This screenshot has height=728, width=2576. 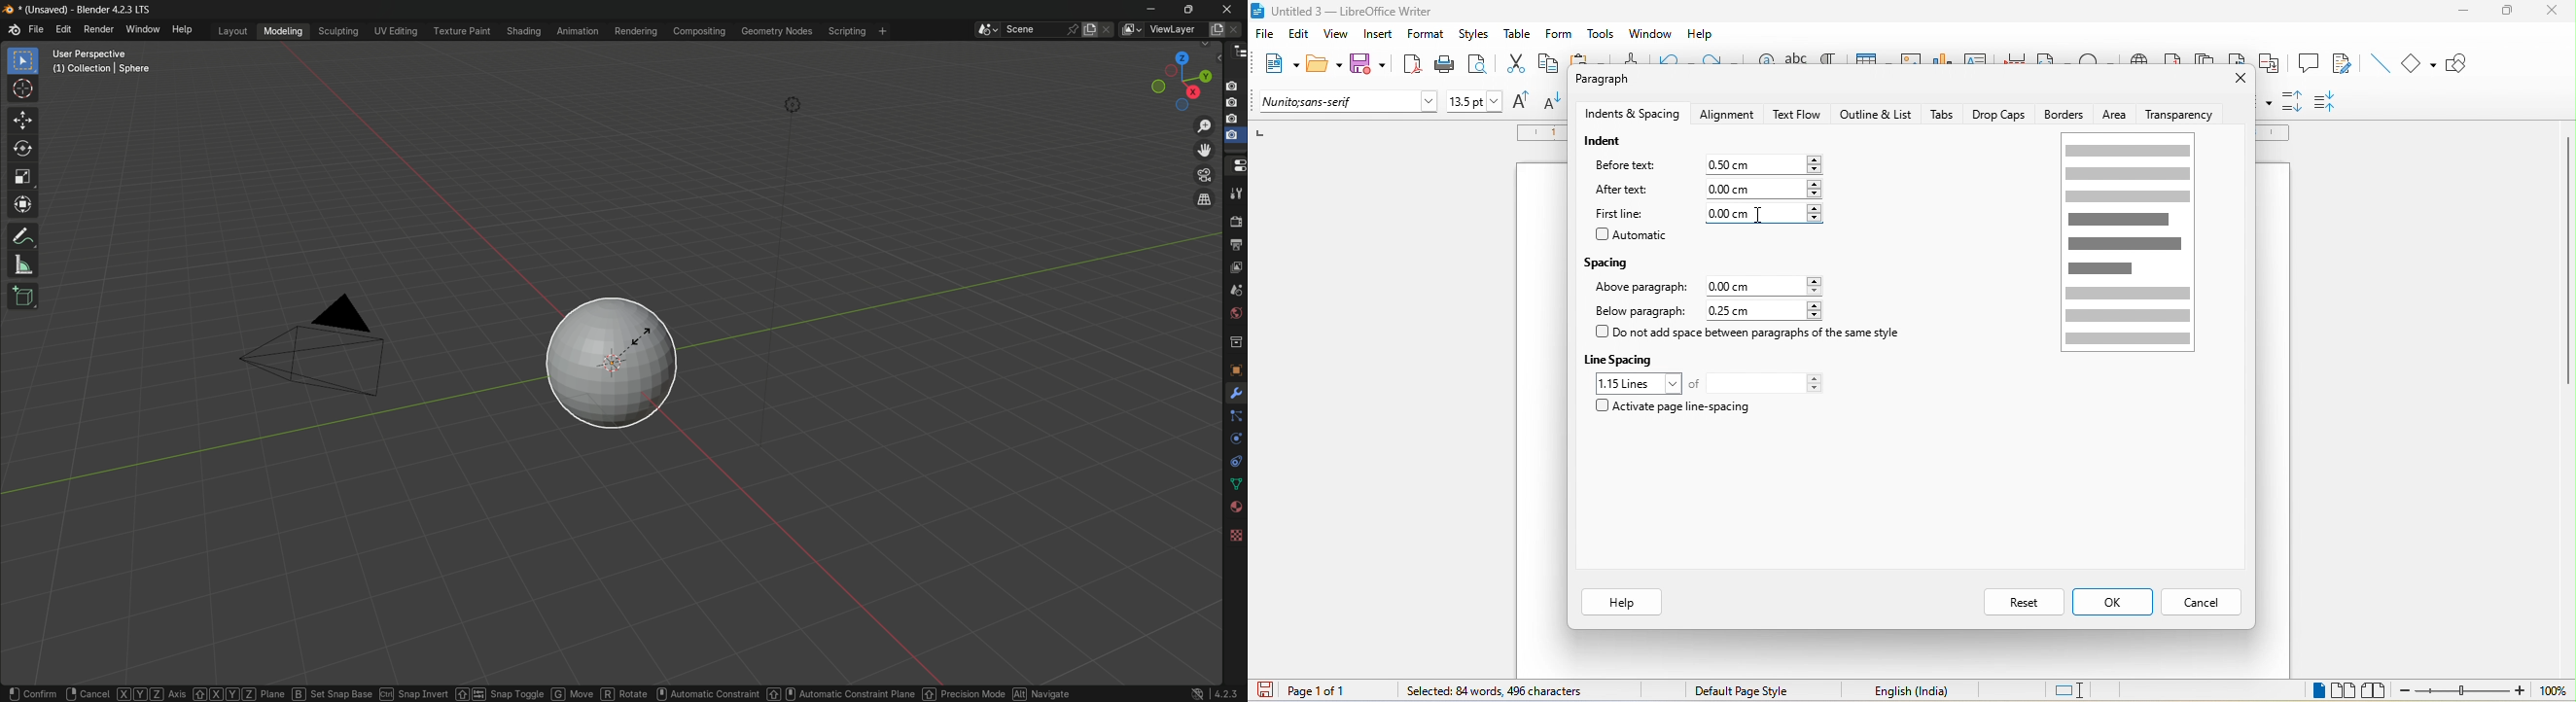 I want to click on multiple page view, so click(x=2344, y=691).